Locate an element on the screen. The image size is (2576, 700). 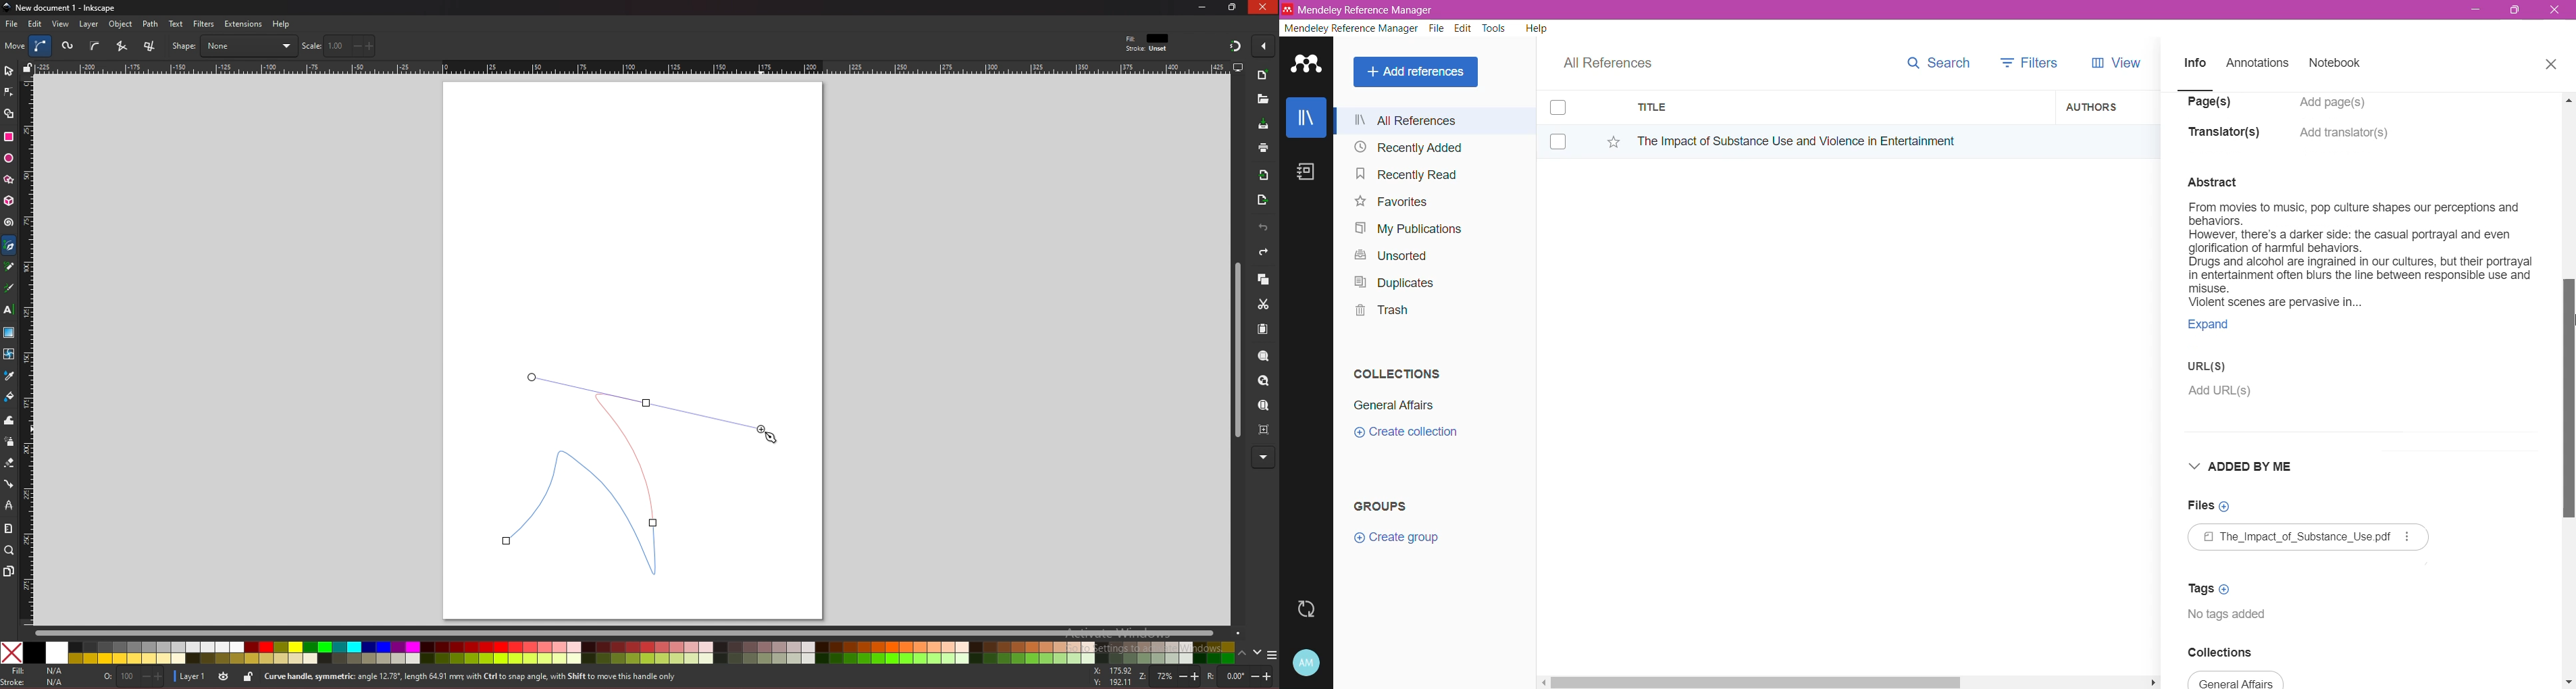
export is located at coordinates (1263, 201).